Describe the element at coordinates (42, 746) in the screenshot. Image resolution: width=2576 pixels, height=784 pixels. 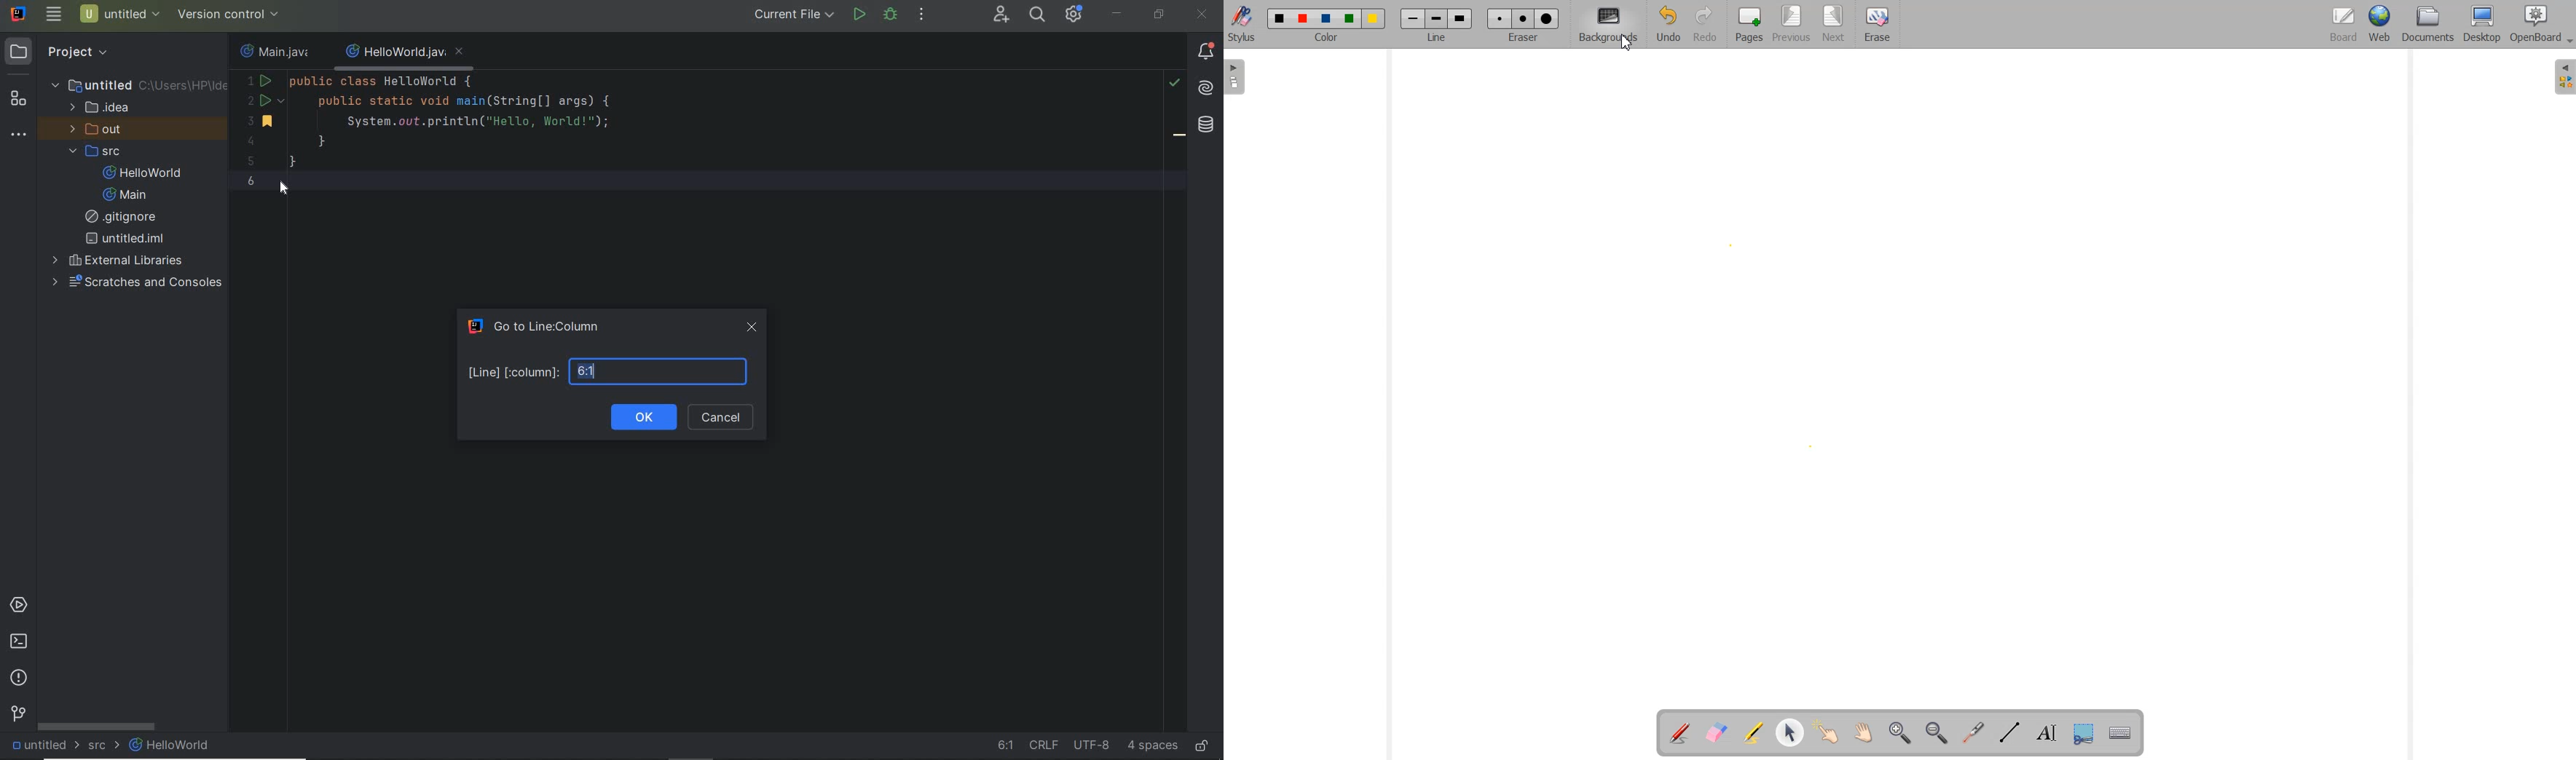
I see `untitled` at that location.